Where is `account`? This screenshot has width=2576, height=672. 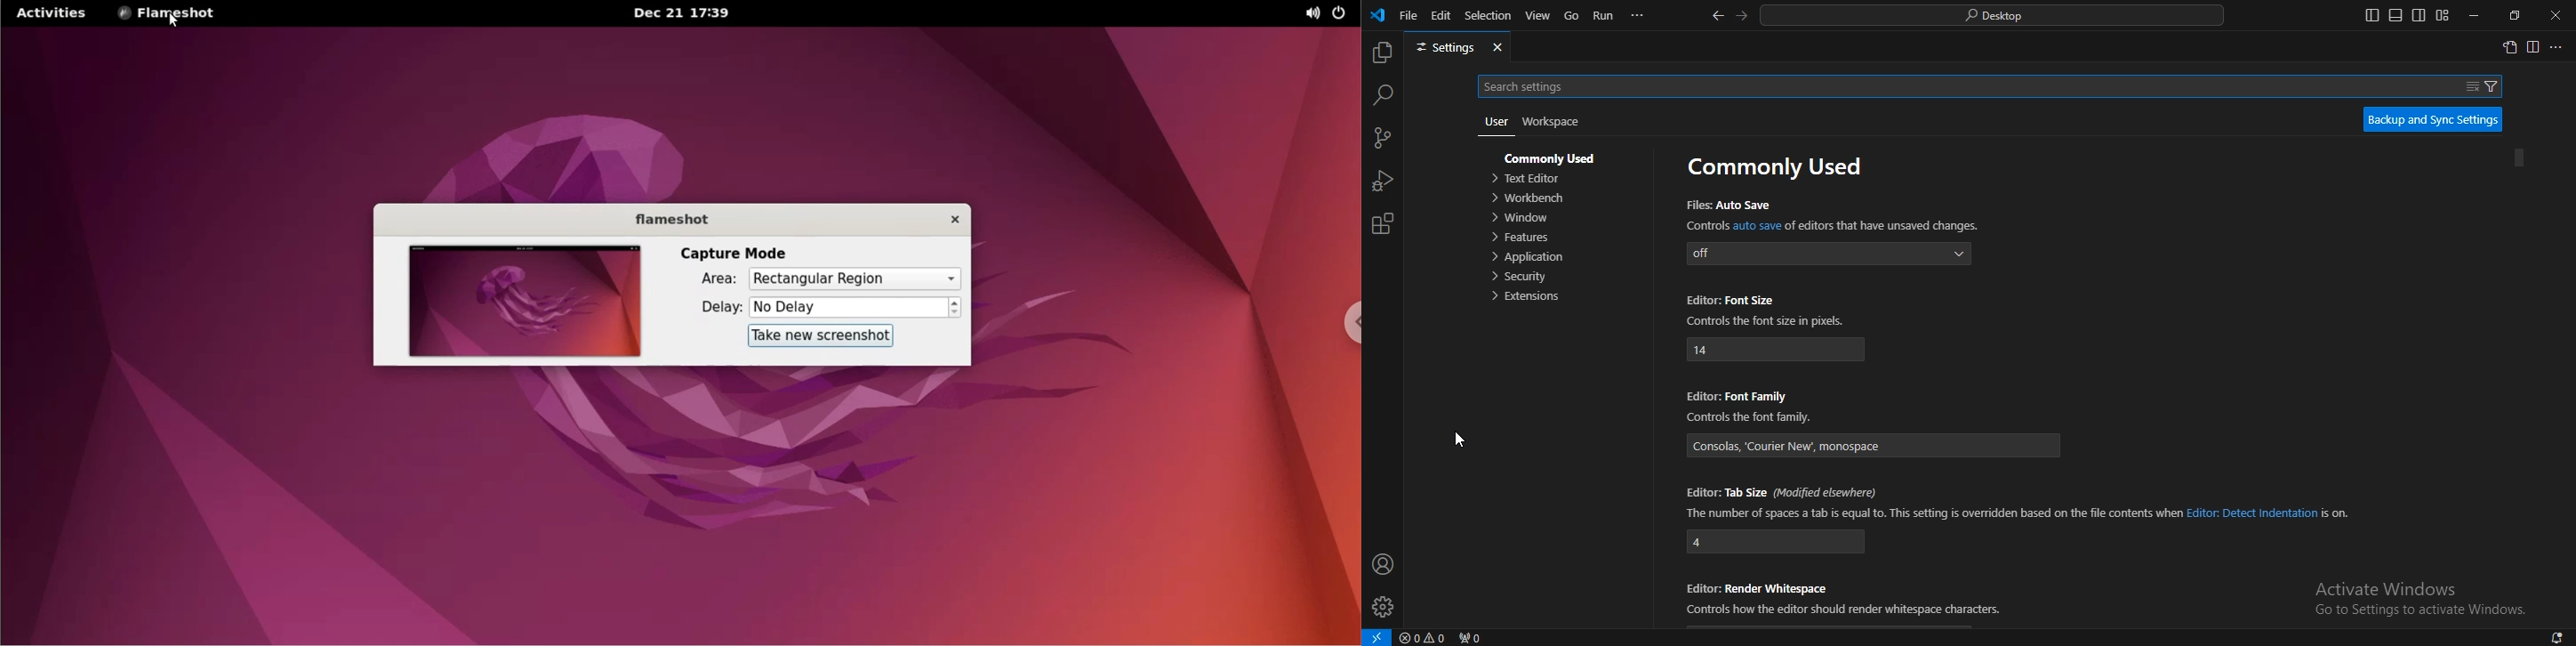
account is located at coordinates (1382, 565).